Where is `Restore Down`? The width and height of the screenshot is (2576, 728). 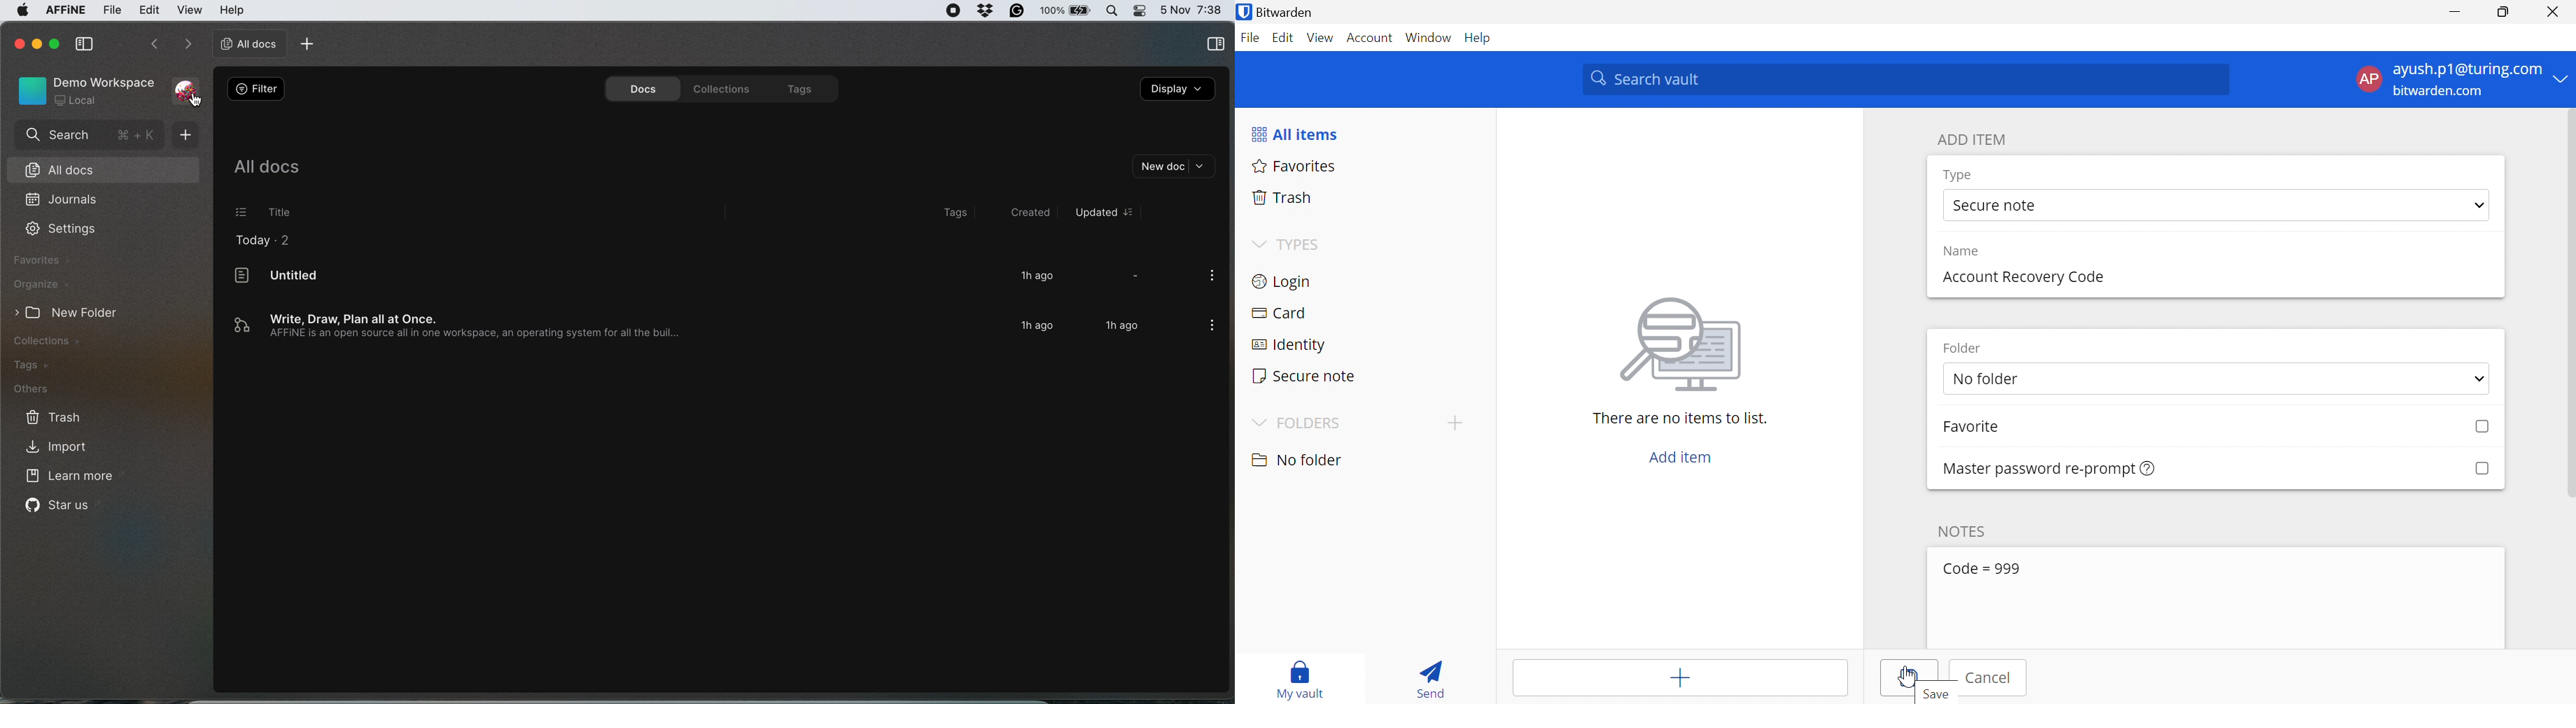 Restore Down is located at coordinates (2502, 13).